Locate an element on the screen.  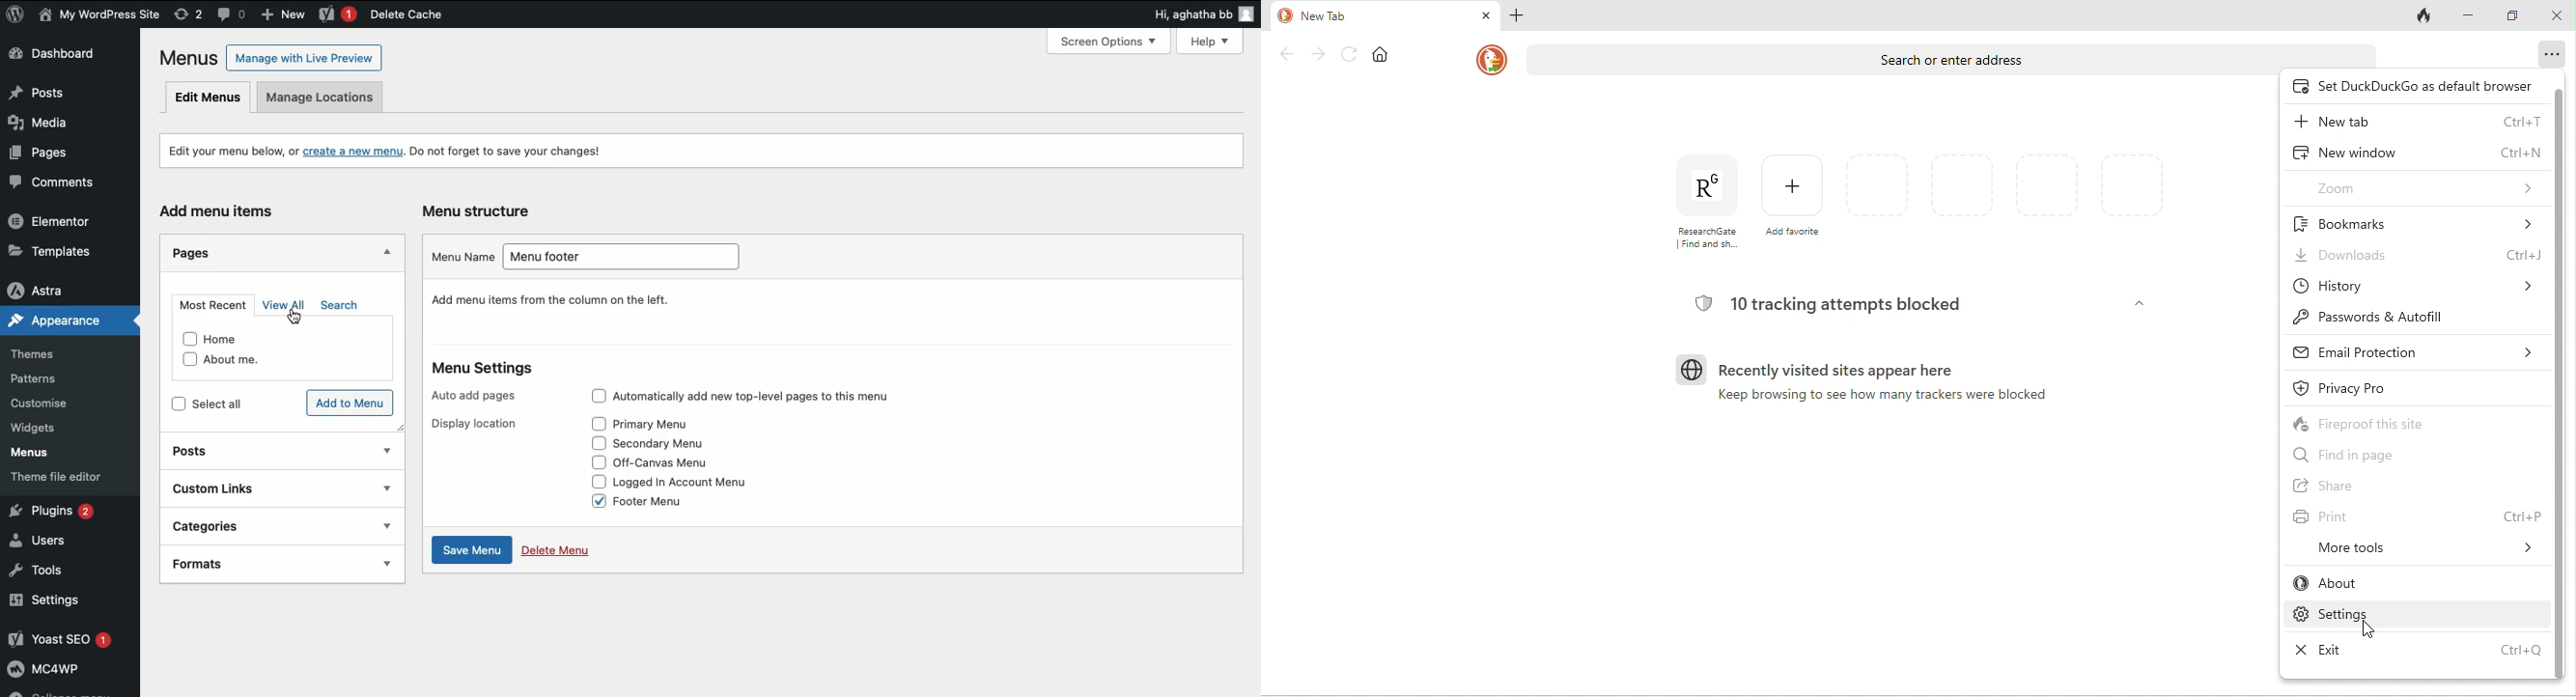
Users is located at coordinates (50, 542).